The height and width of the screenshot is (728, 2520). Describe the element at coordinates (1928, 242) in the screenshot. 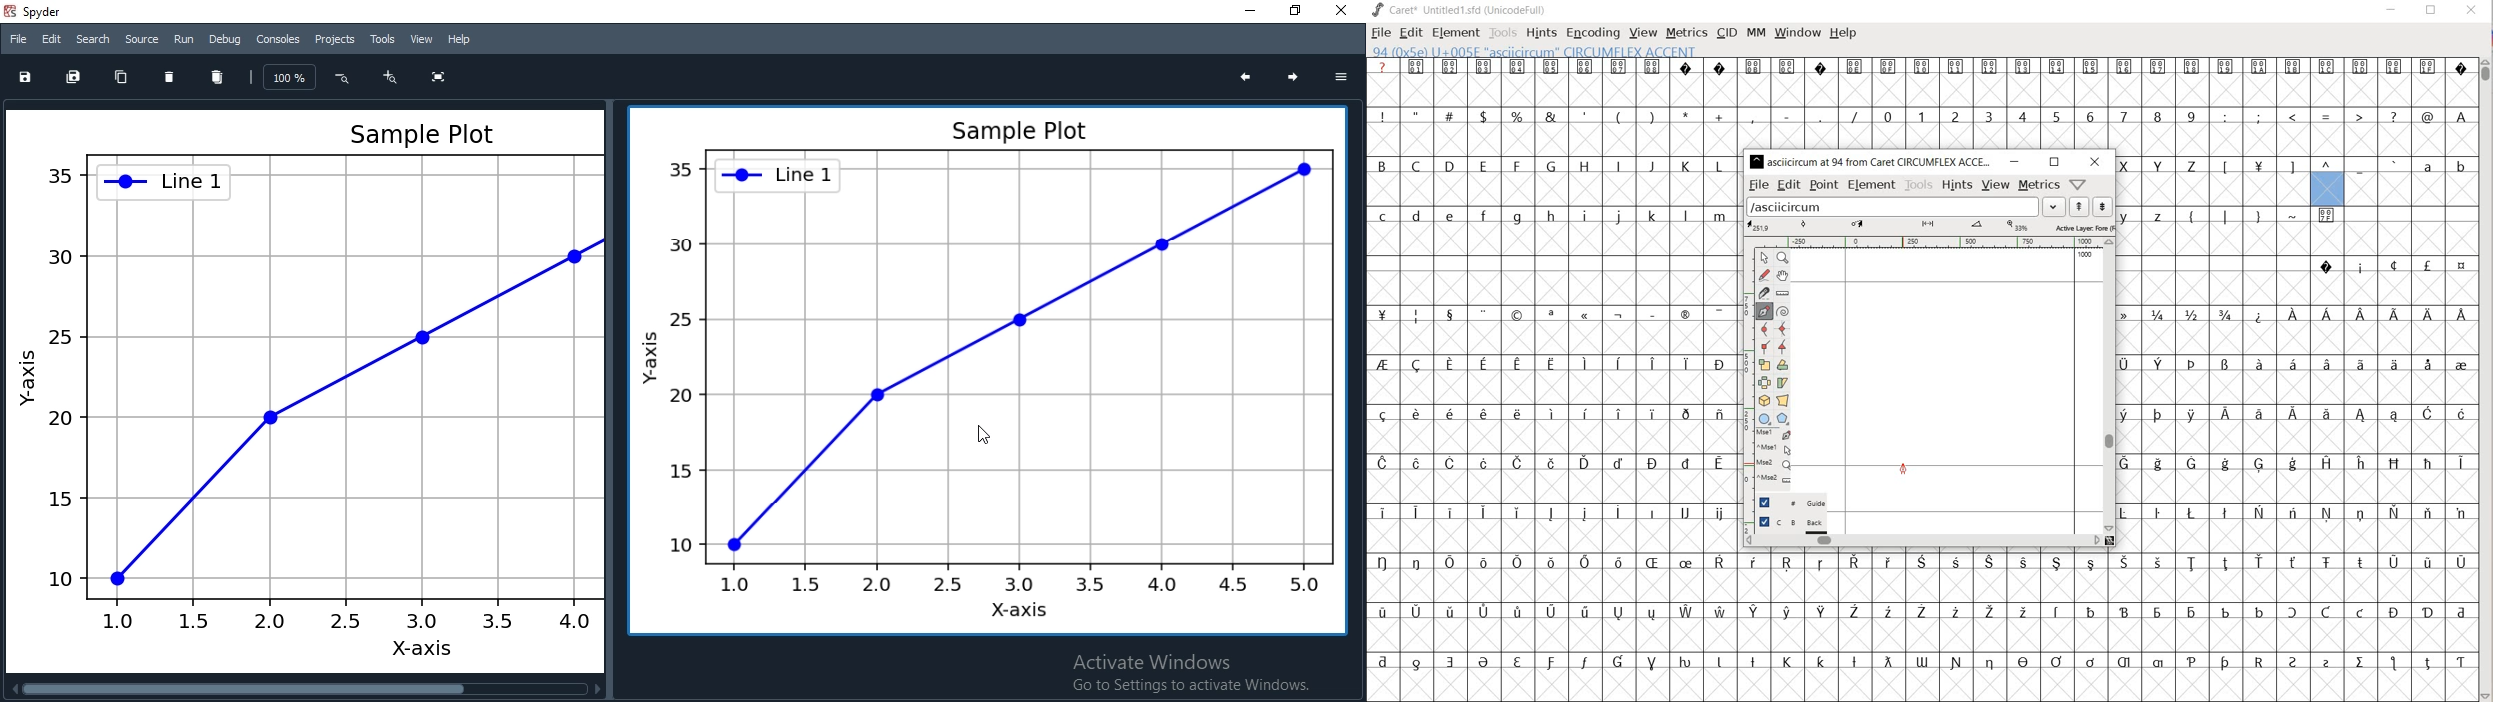

I see `ruler` at that location.